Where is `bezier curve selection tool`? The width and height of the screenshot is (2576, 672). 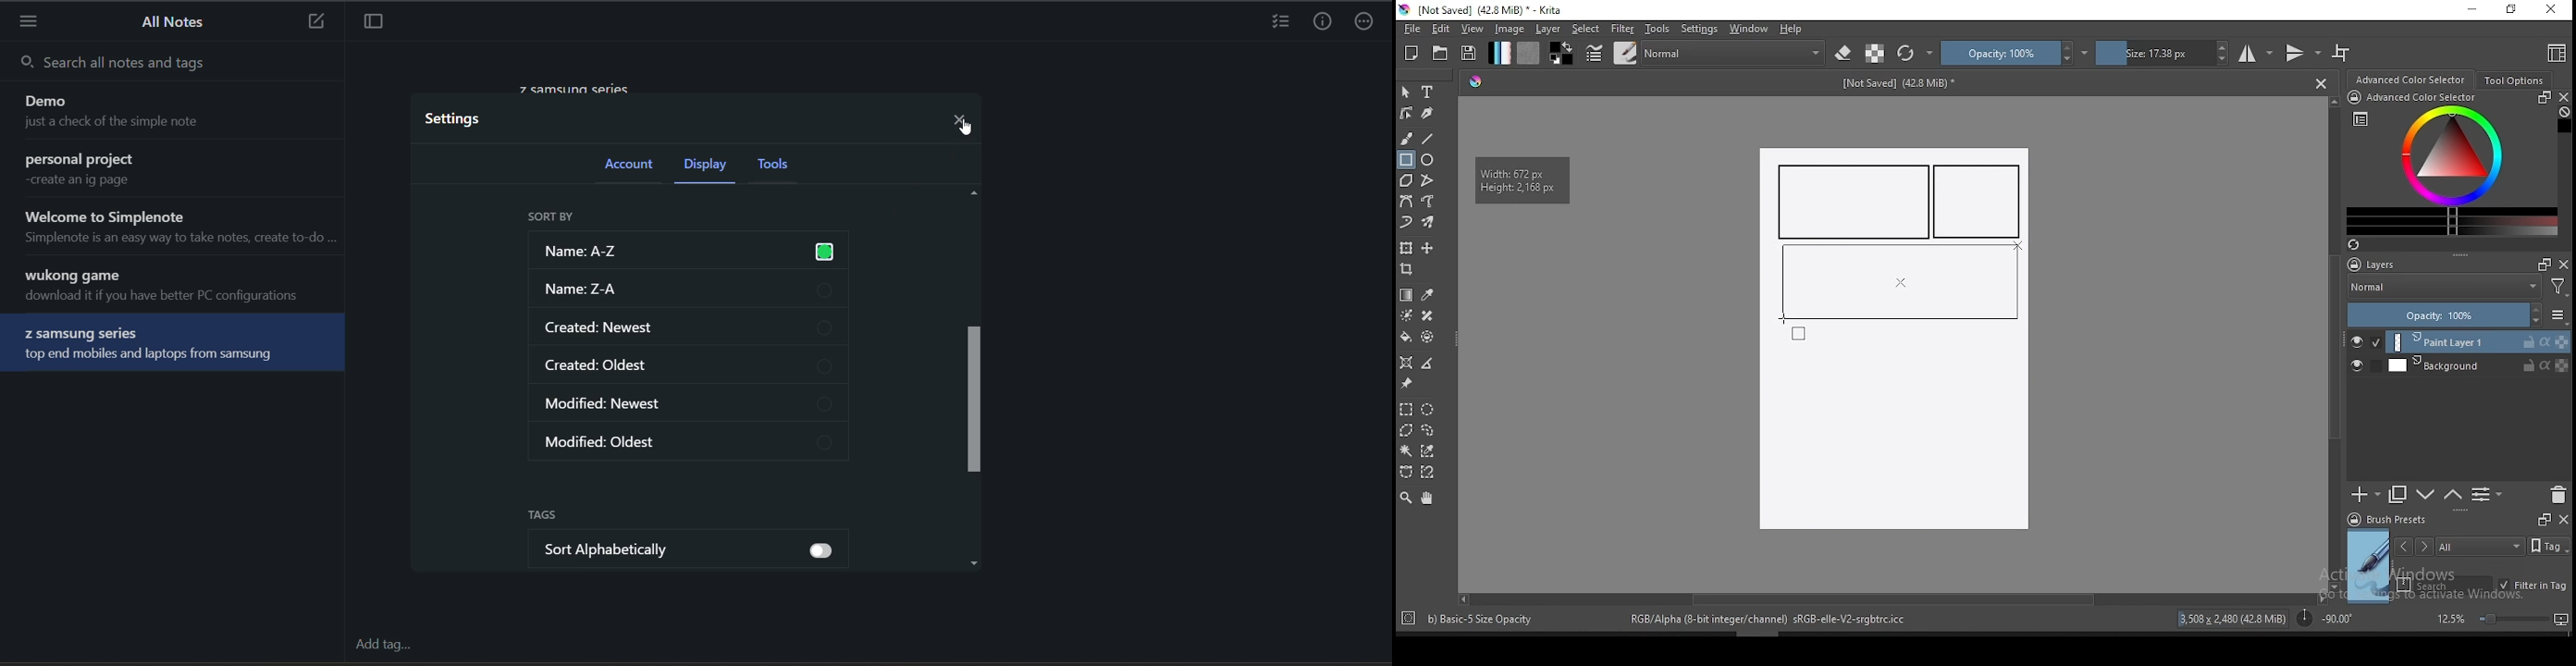
bezier curve selection tool is located at coordinates (1406, 473).